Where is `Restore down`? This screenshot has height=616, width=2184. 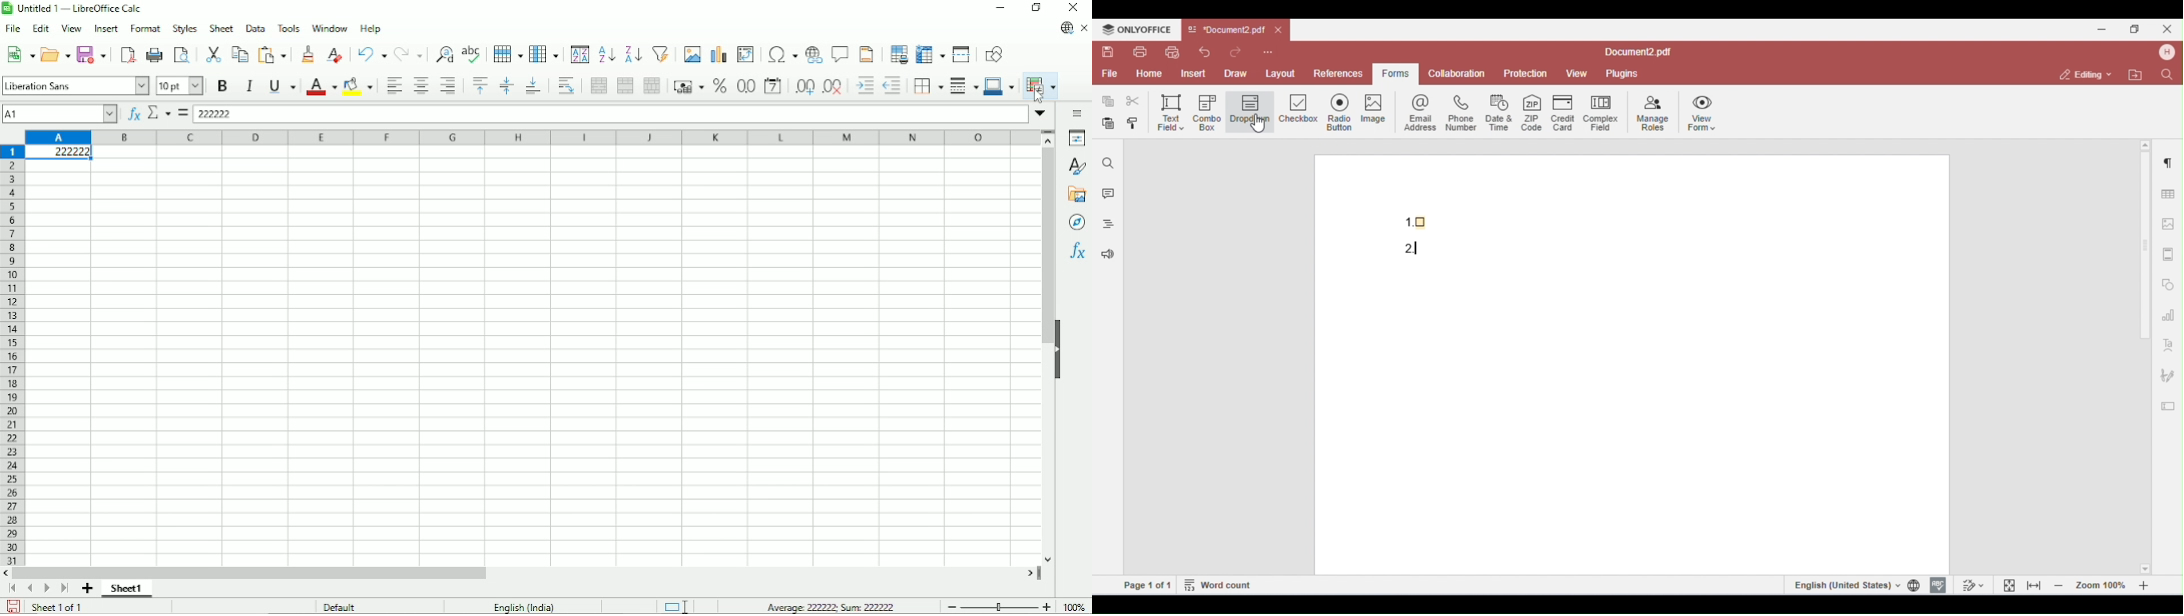
Restore down is located at coordinates (1035, 8).